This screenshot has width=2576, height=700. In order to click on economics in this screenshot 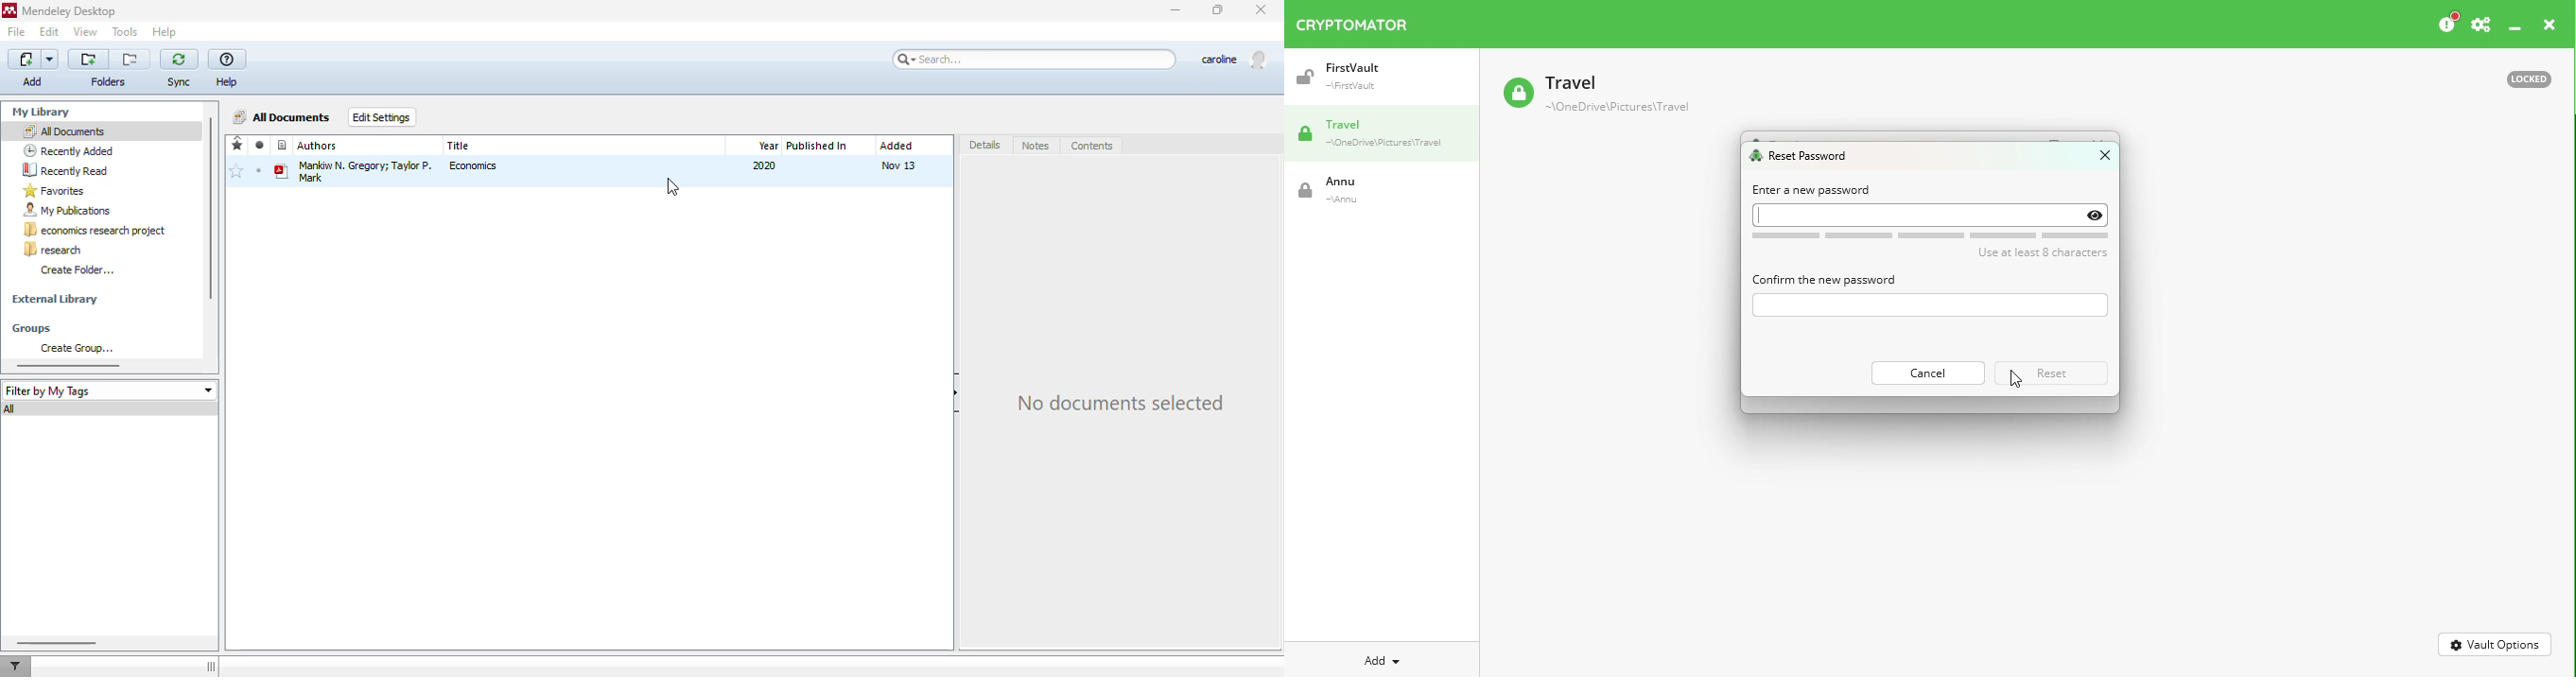, I will do `click(475, 165)`.